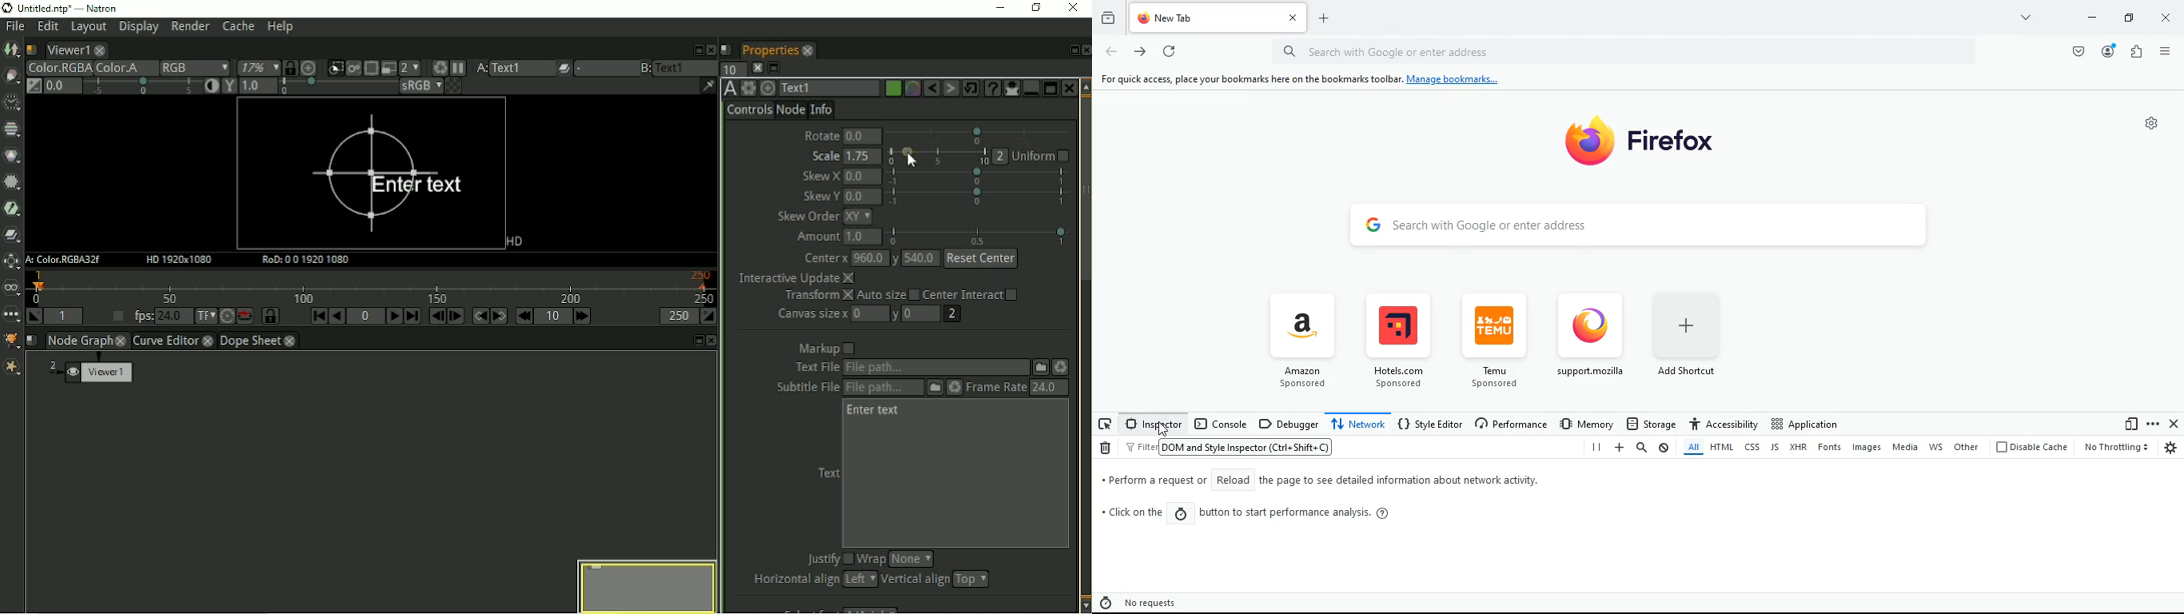  Describe the element at coordinates (1289, 424) in the screenshot. I see `debugger` at that location.